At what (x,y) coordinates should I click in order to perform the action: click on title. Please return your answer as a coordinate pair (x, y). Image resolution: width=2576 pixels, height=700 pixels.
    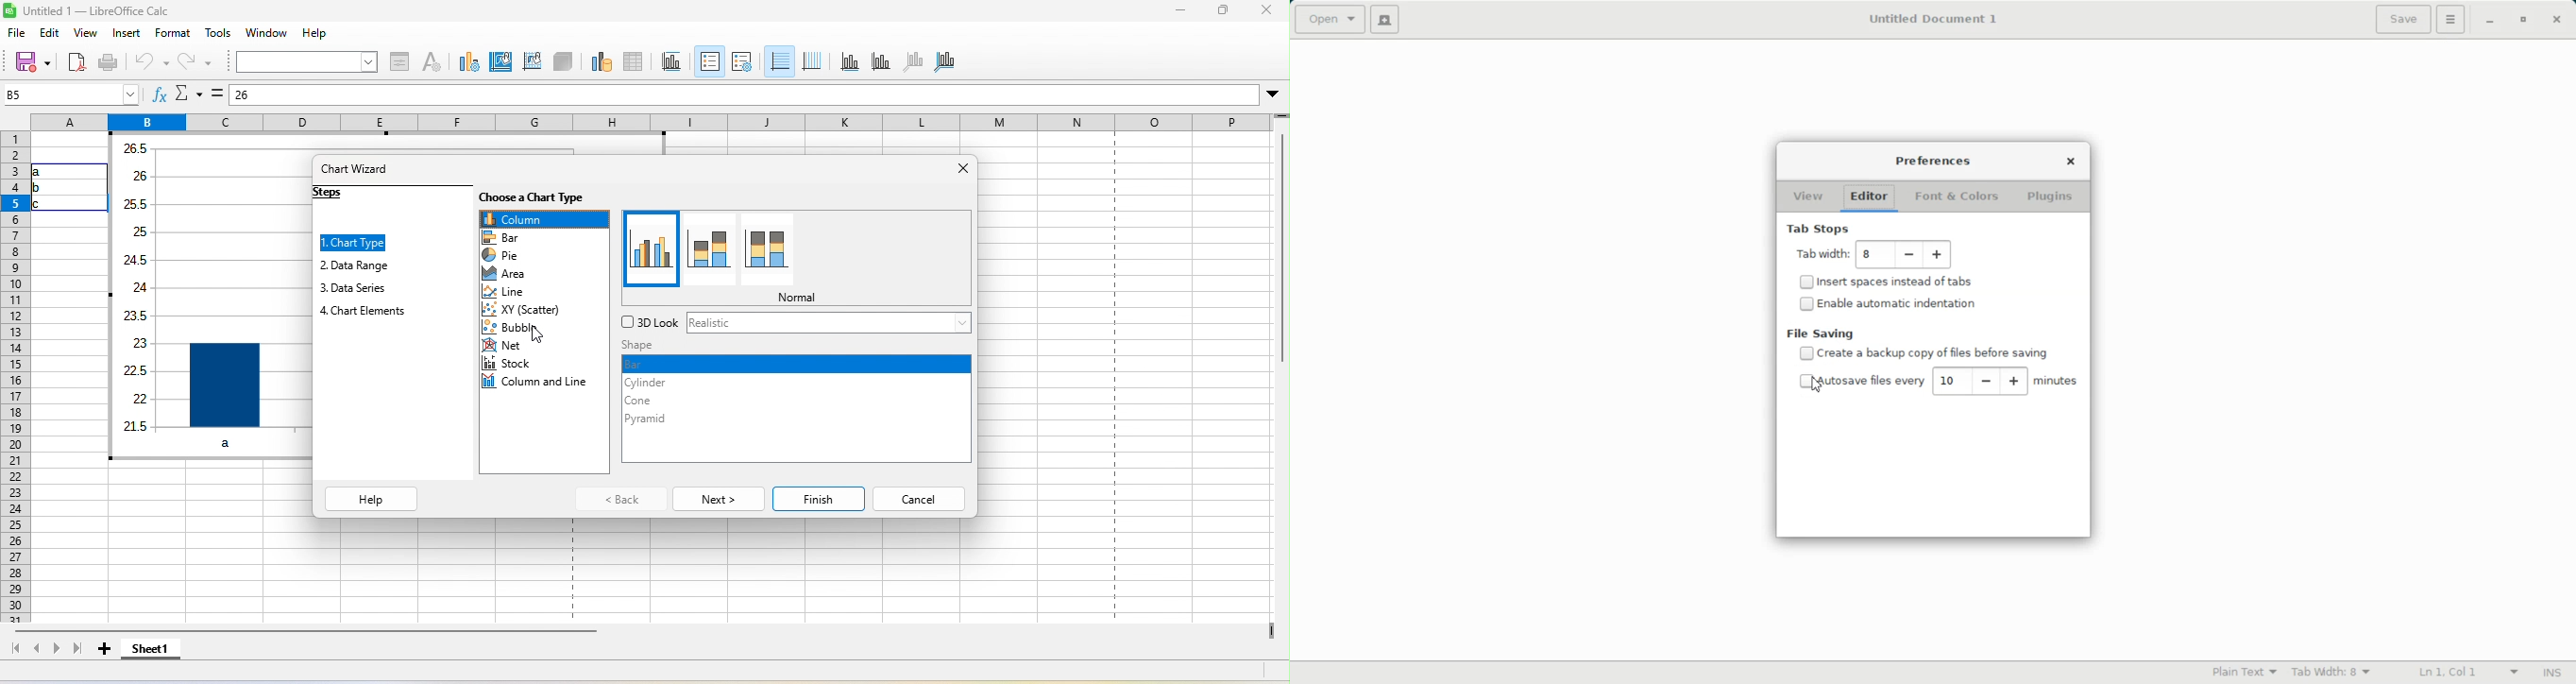
    Looking at the image, I should click on (671, 61).